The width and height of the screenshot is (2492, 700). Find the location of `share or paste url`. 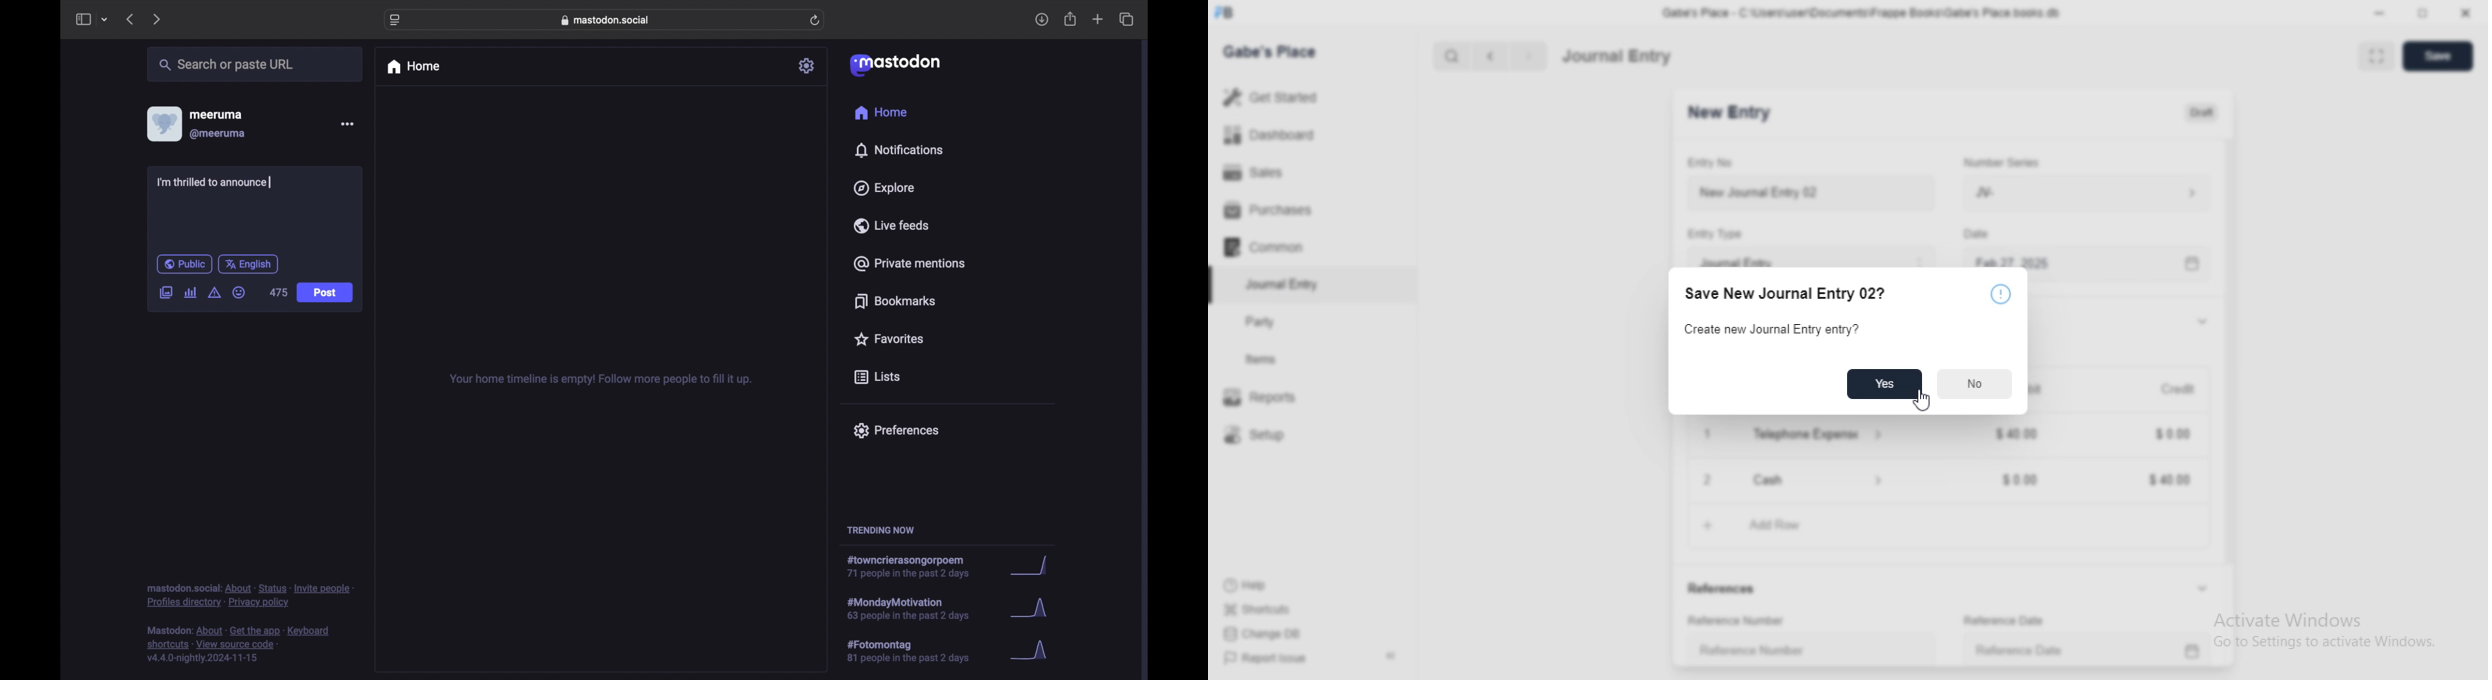

share or paste url is located at coordinates (227, 64).